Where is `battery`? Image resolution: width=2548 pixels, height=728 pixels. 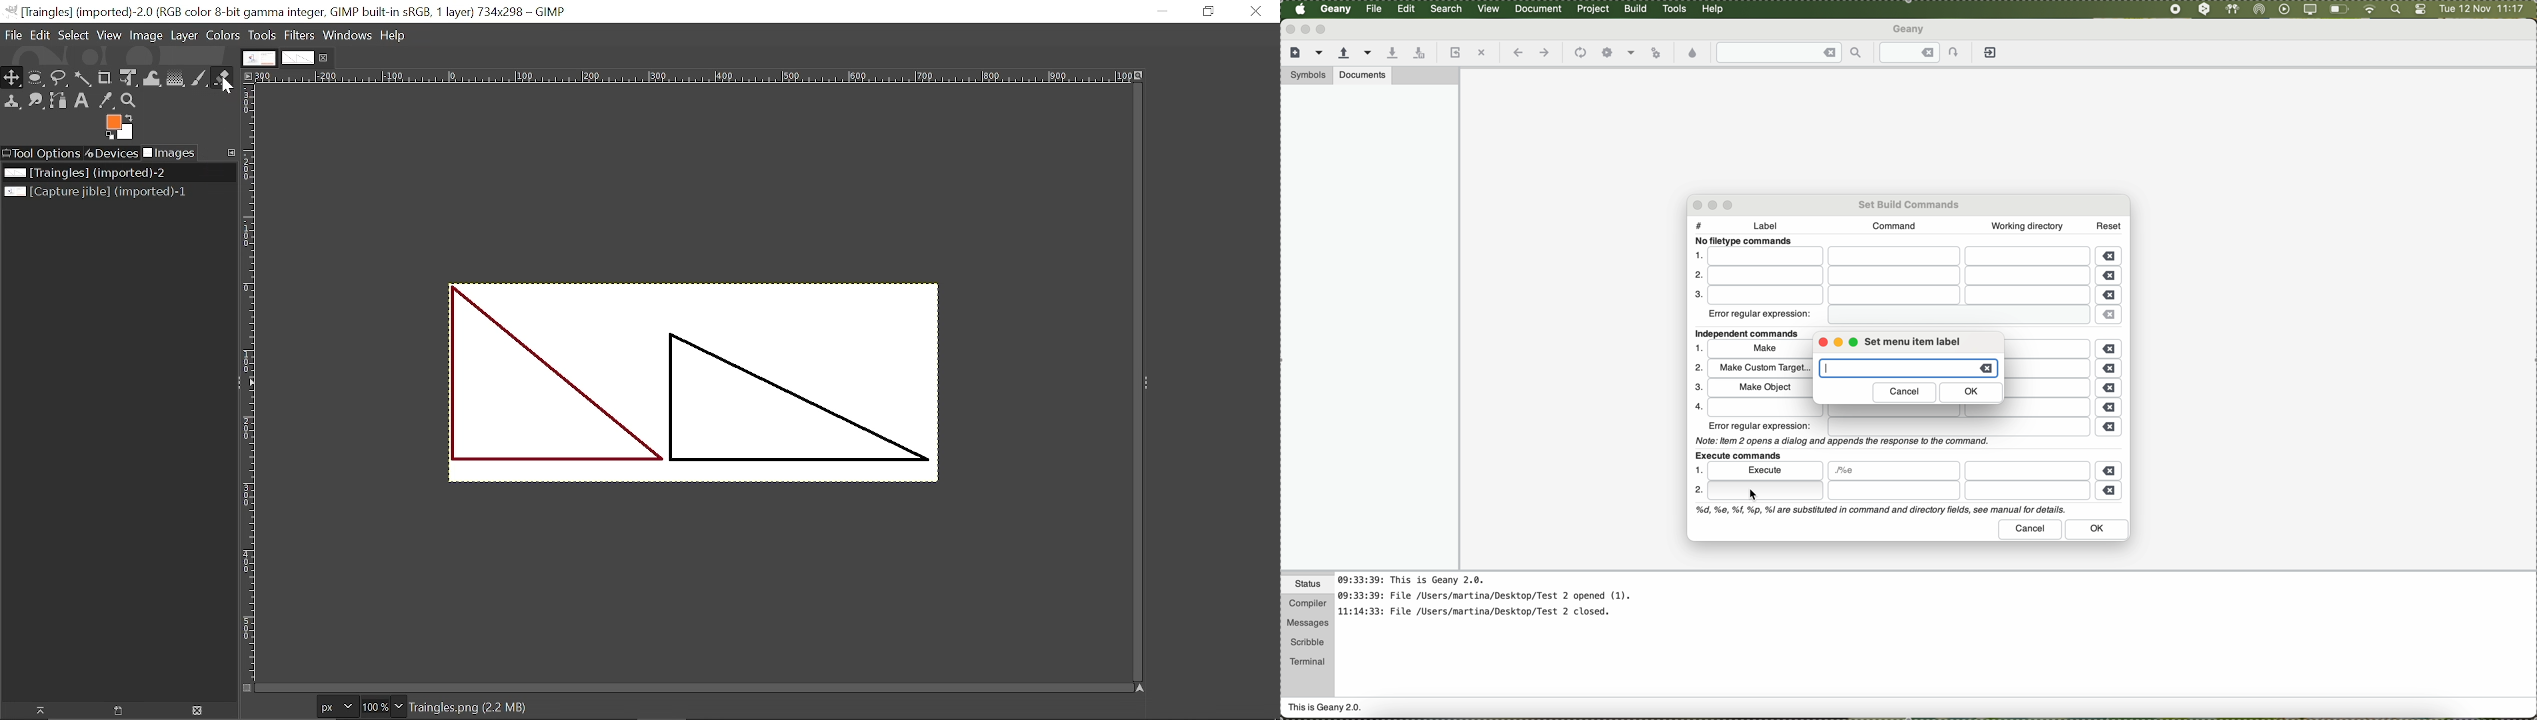 battery is located at coordinates (2339, 11).